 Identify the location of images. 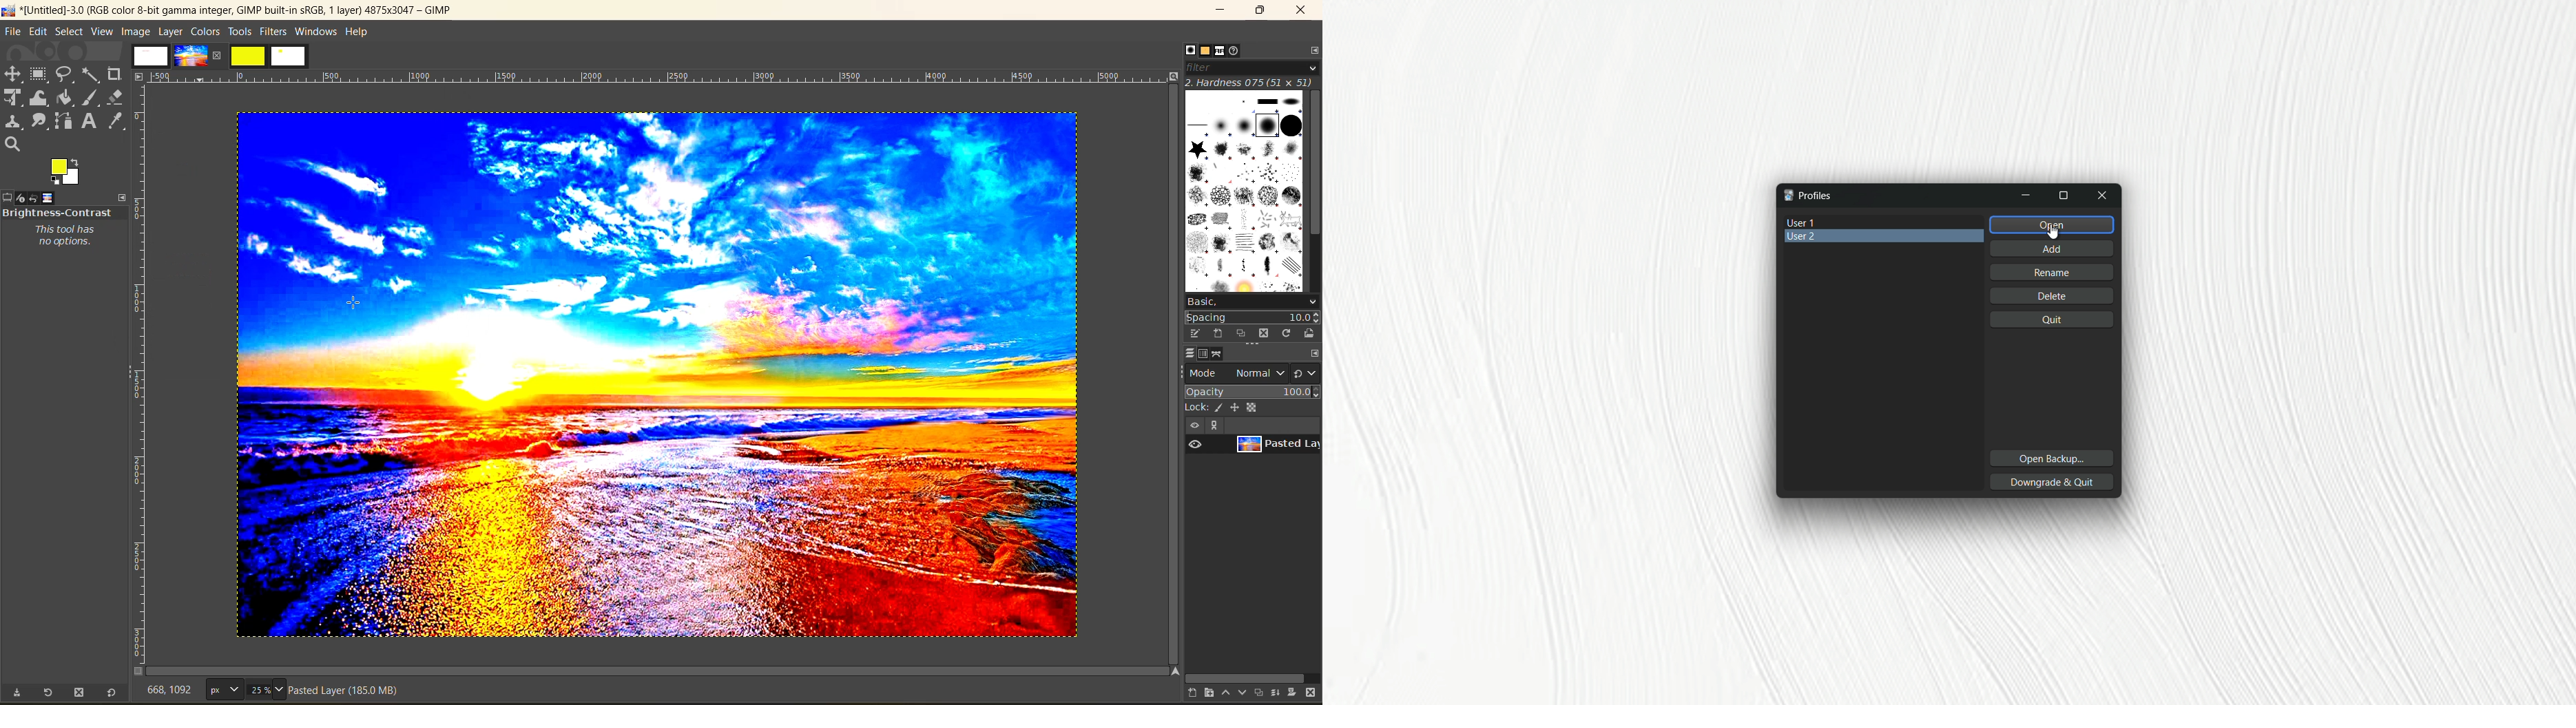
(45, 197).